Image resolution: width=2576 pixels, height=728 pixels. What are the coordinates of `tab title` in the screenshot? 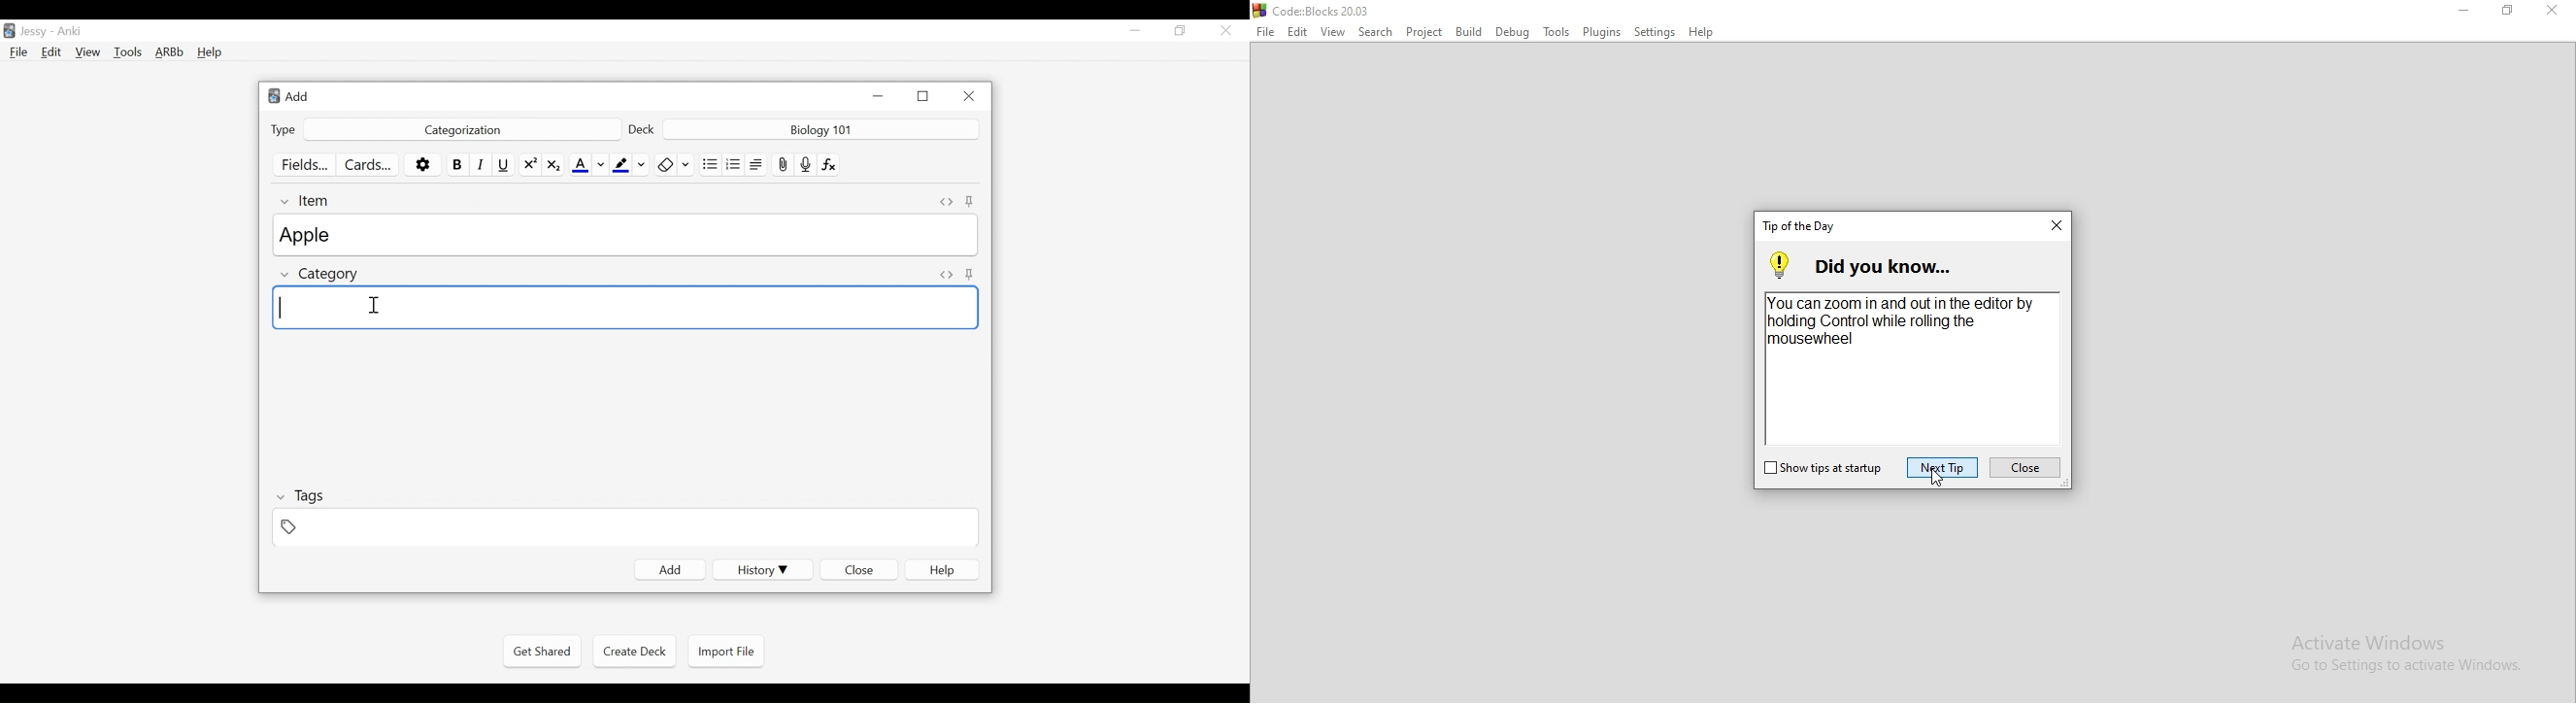 It's located at (1802, 227).